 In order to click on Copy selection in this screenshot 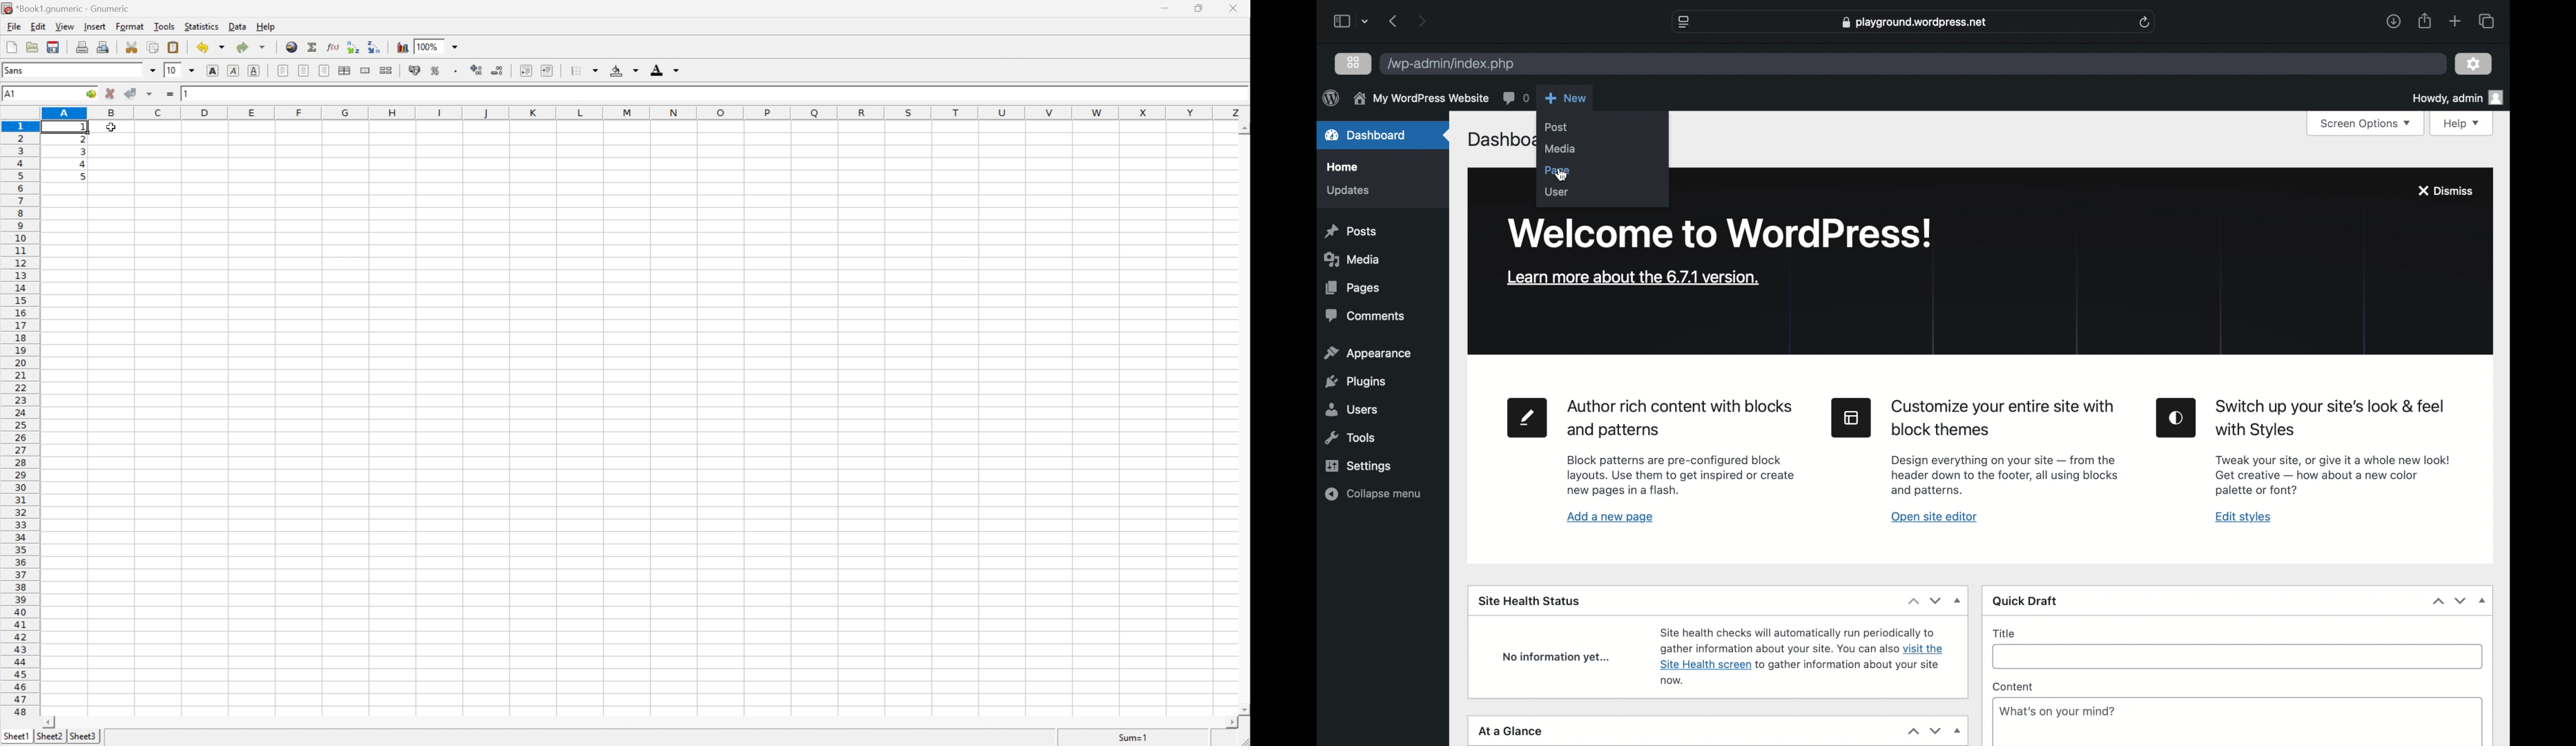, I will do `click(152, 47)`.